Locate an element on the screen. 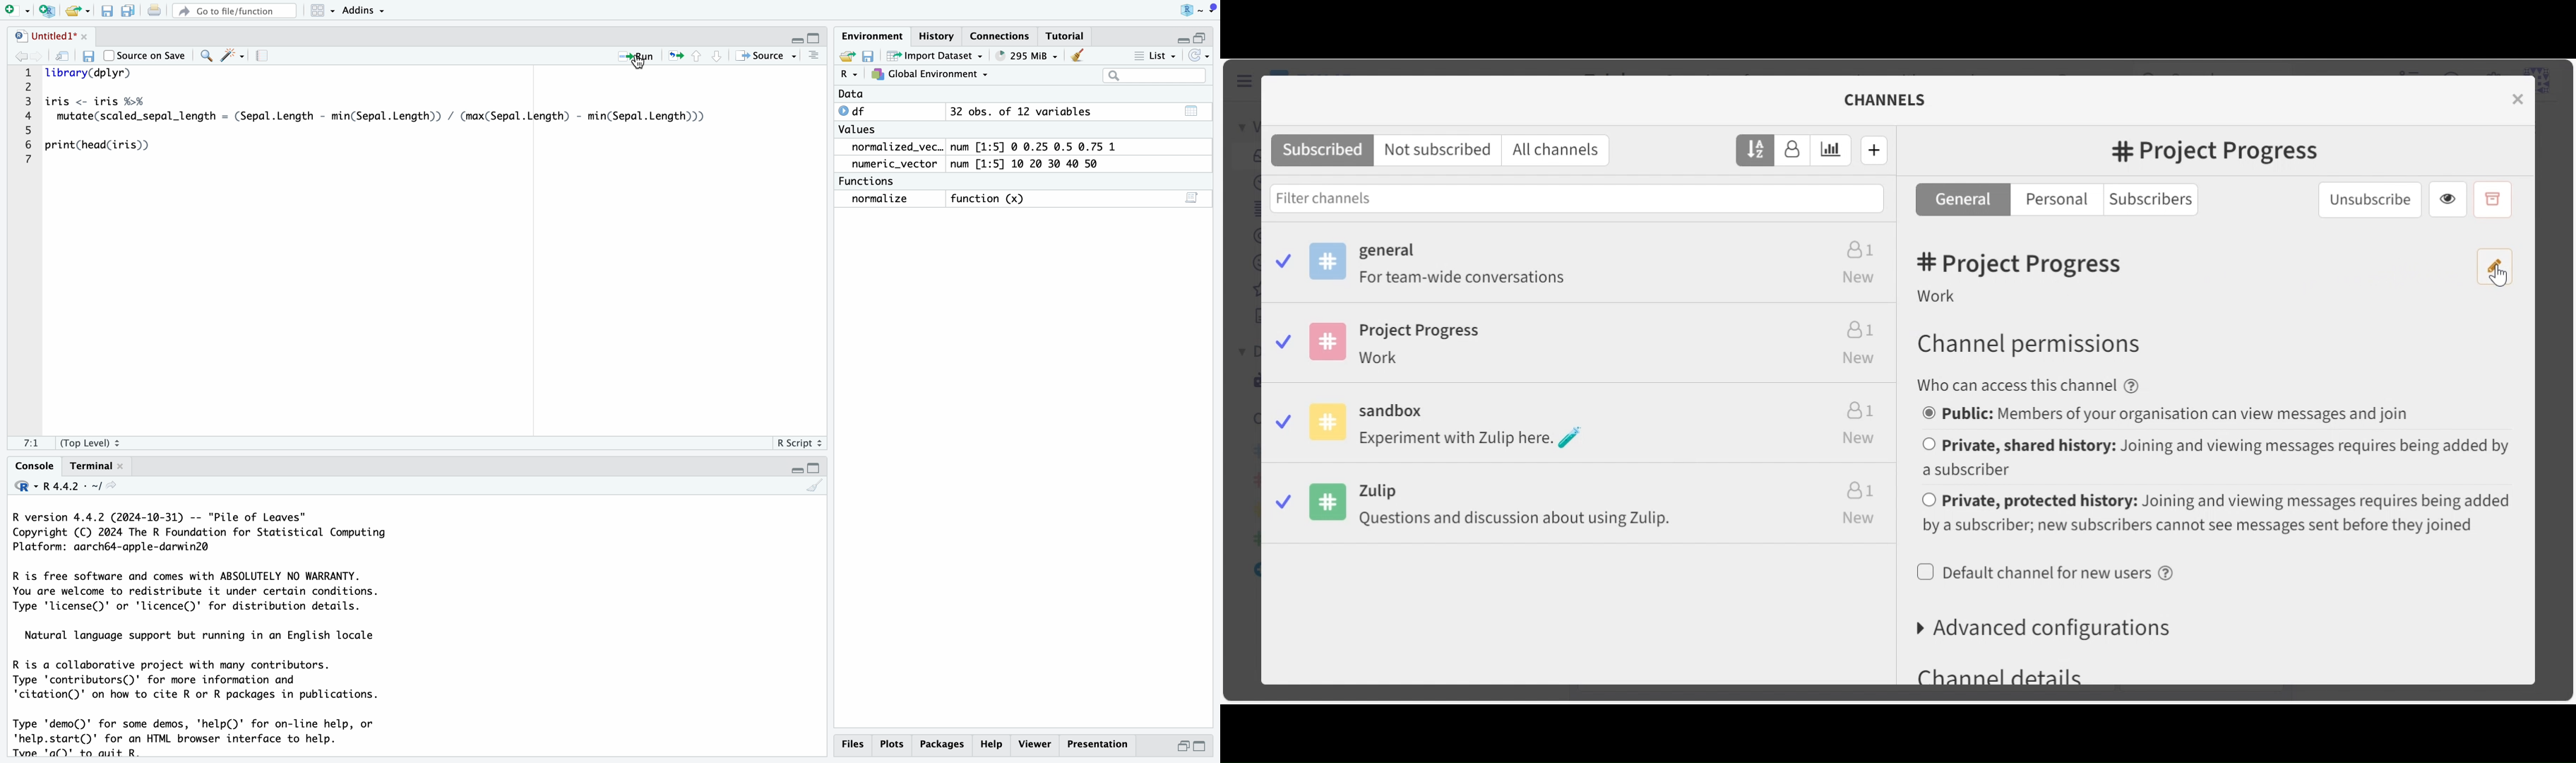 The width and height of the screenshot is (2576, 784). History is located at coordinates (937, 38).